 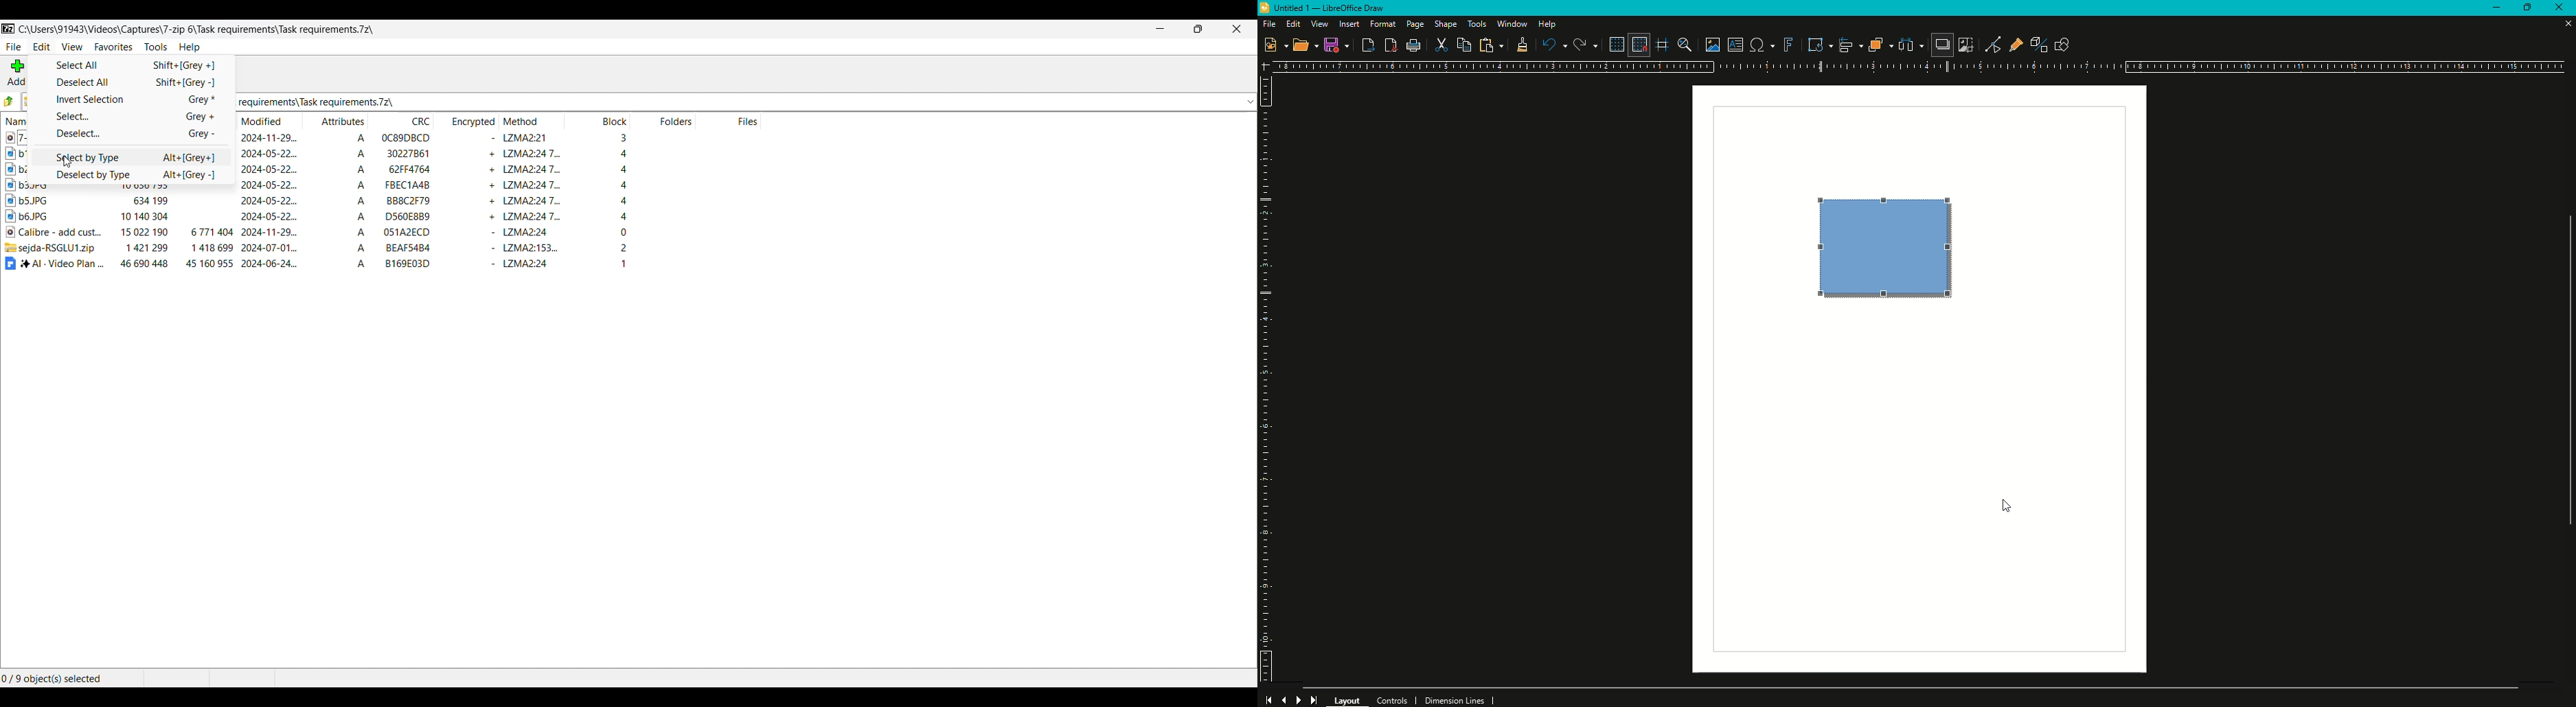 What do you see at coordinates (2563, 381) in the screenshot?
I see `scroll` at bounding box center [2563, 381].